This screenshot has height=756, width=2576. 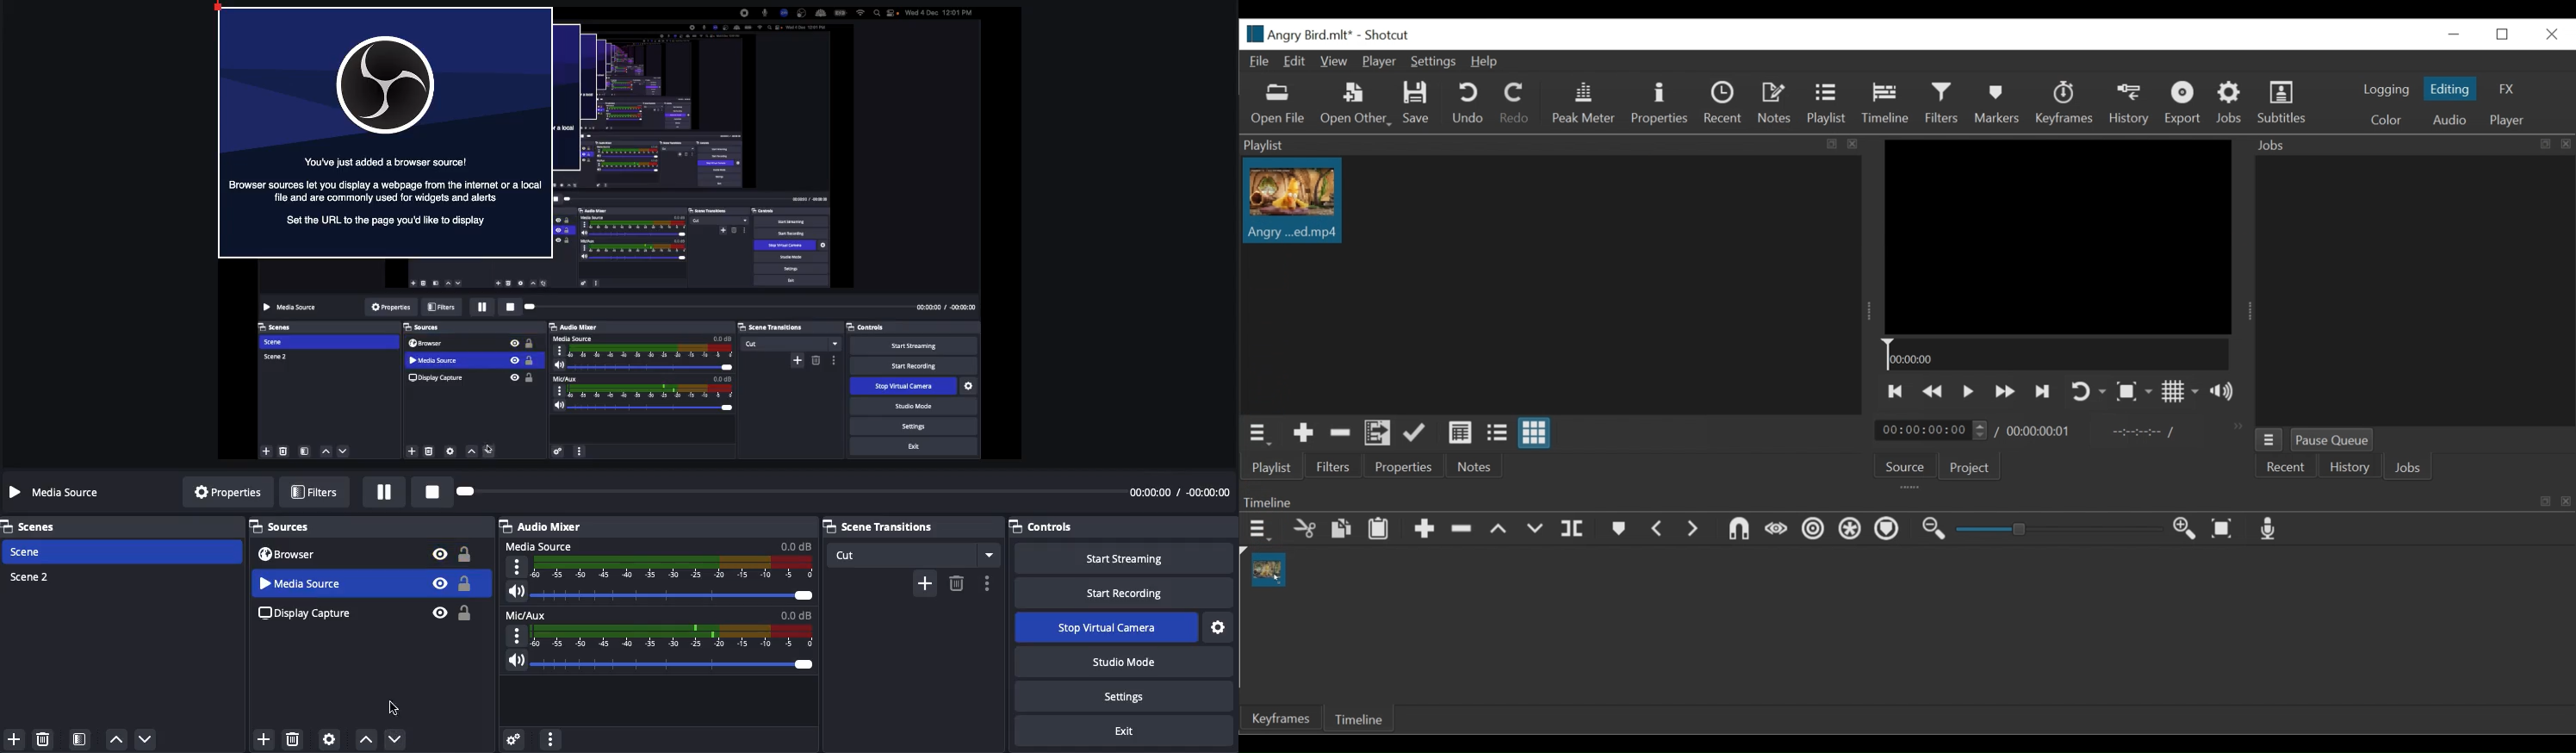 I want to click on Browser, so click(x=293, y=555).